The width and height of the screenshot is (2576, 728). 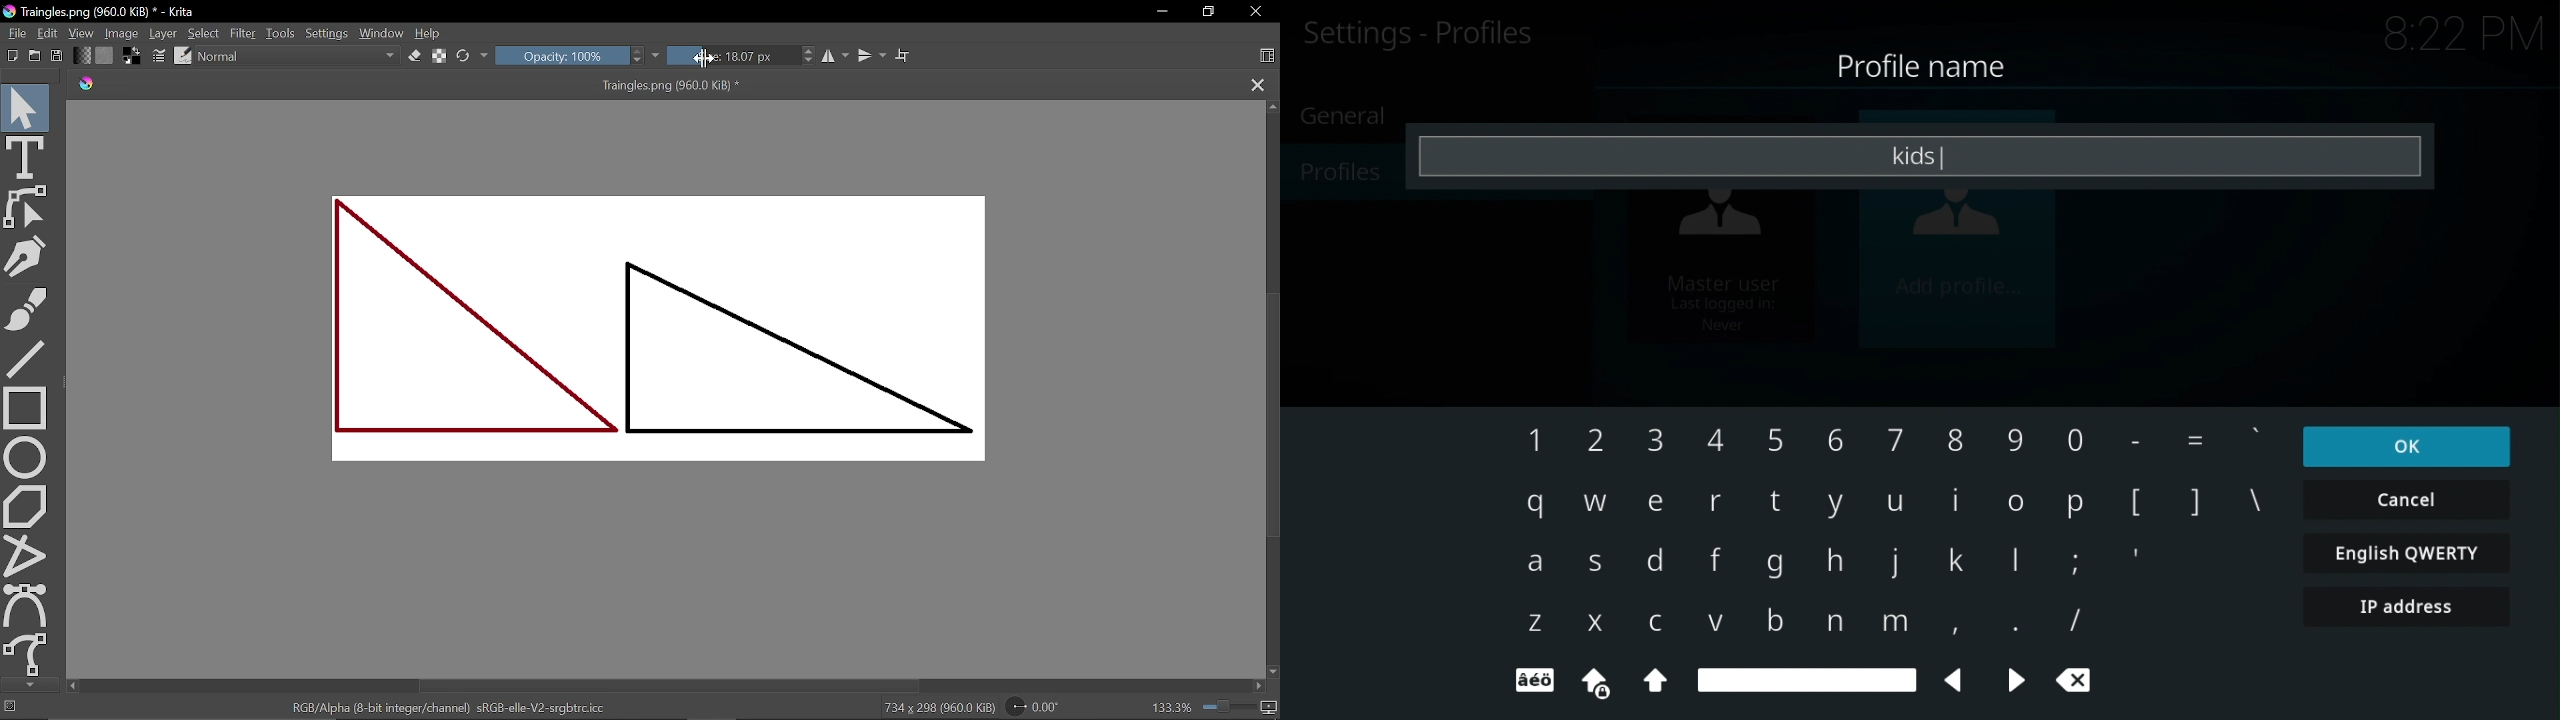 What do you see at coordinates (2409, 607) in the screenshot?
I see `IP address` at bounding box center [2409, 607].